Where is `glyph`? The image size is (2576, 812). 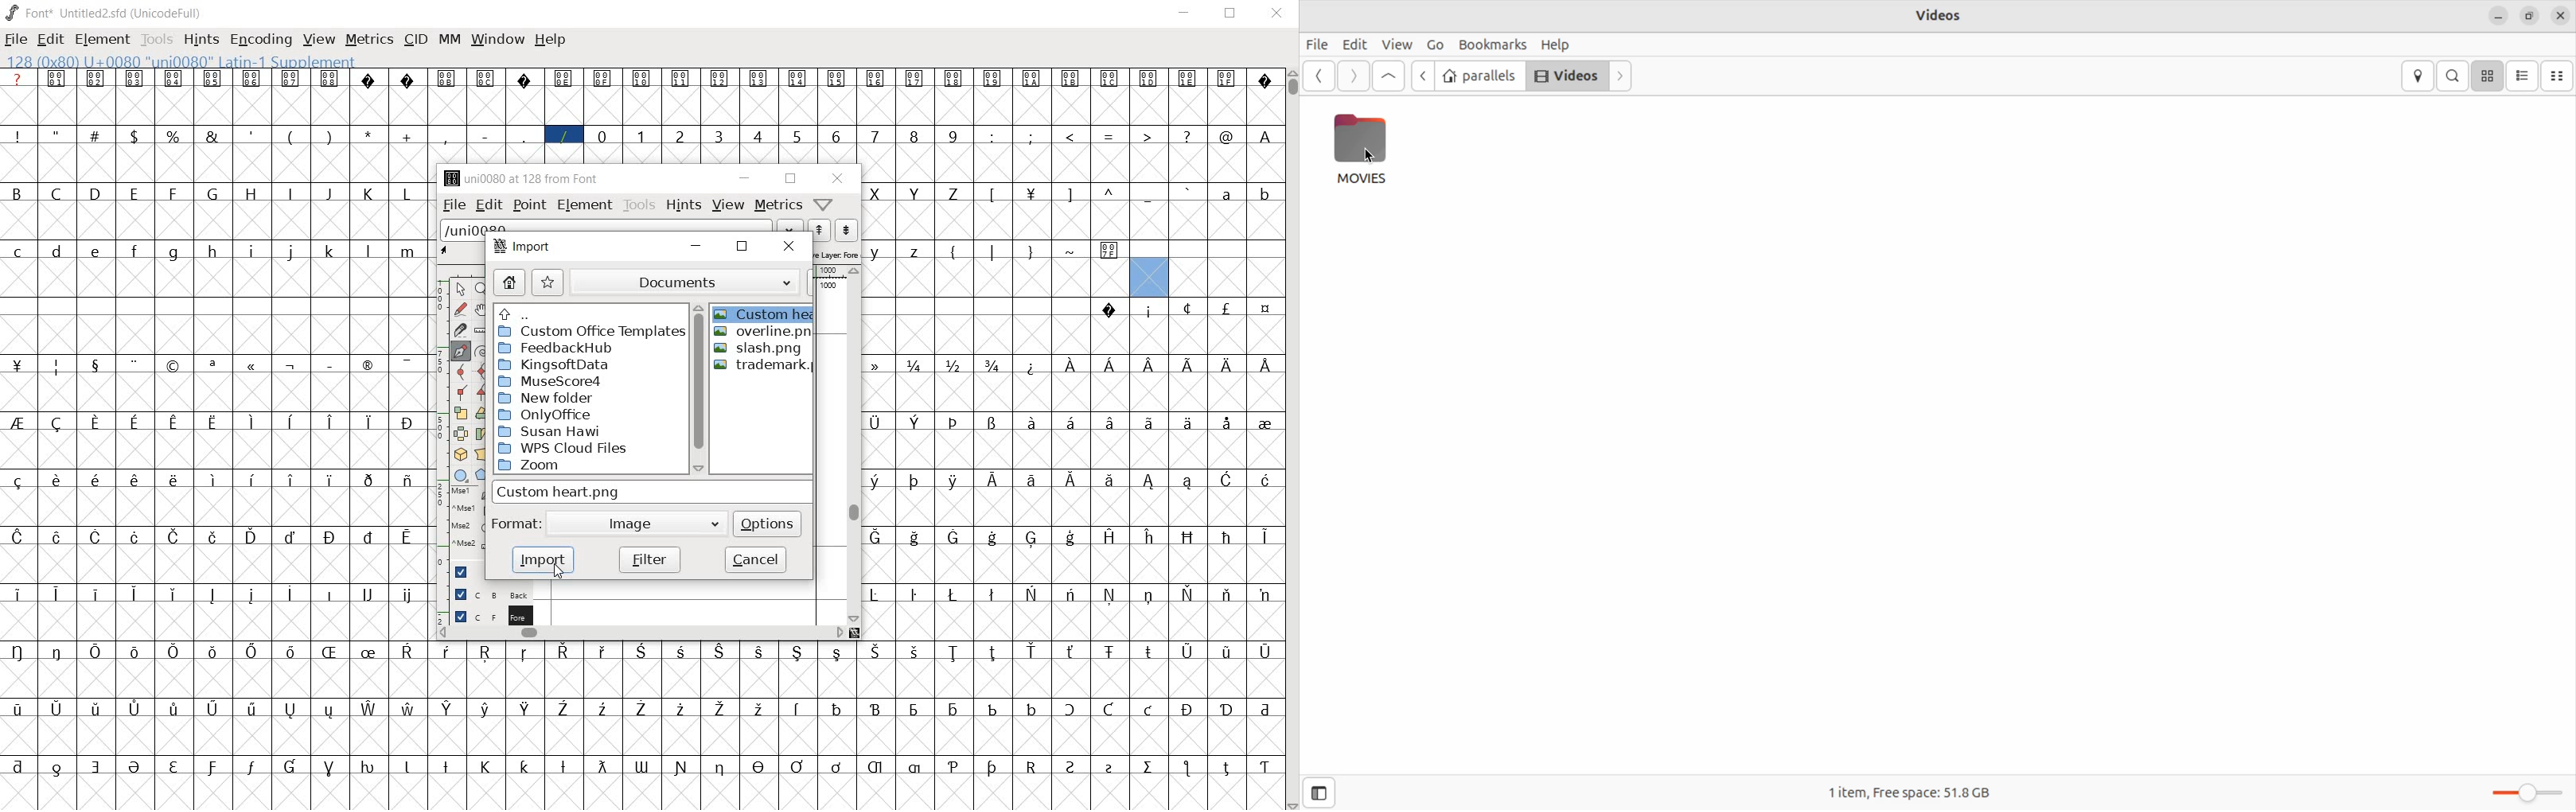 glyph is located at coordinates (1265, 596).